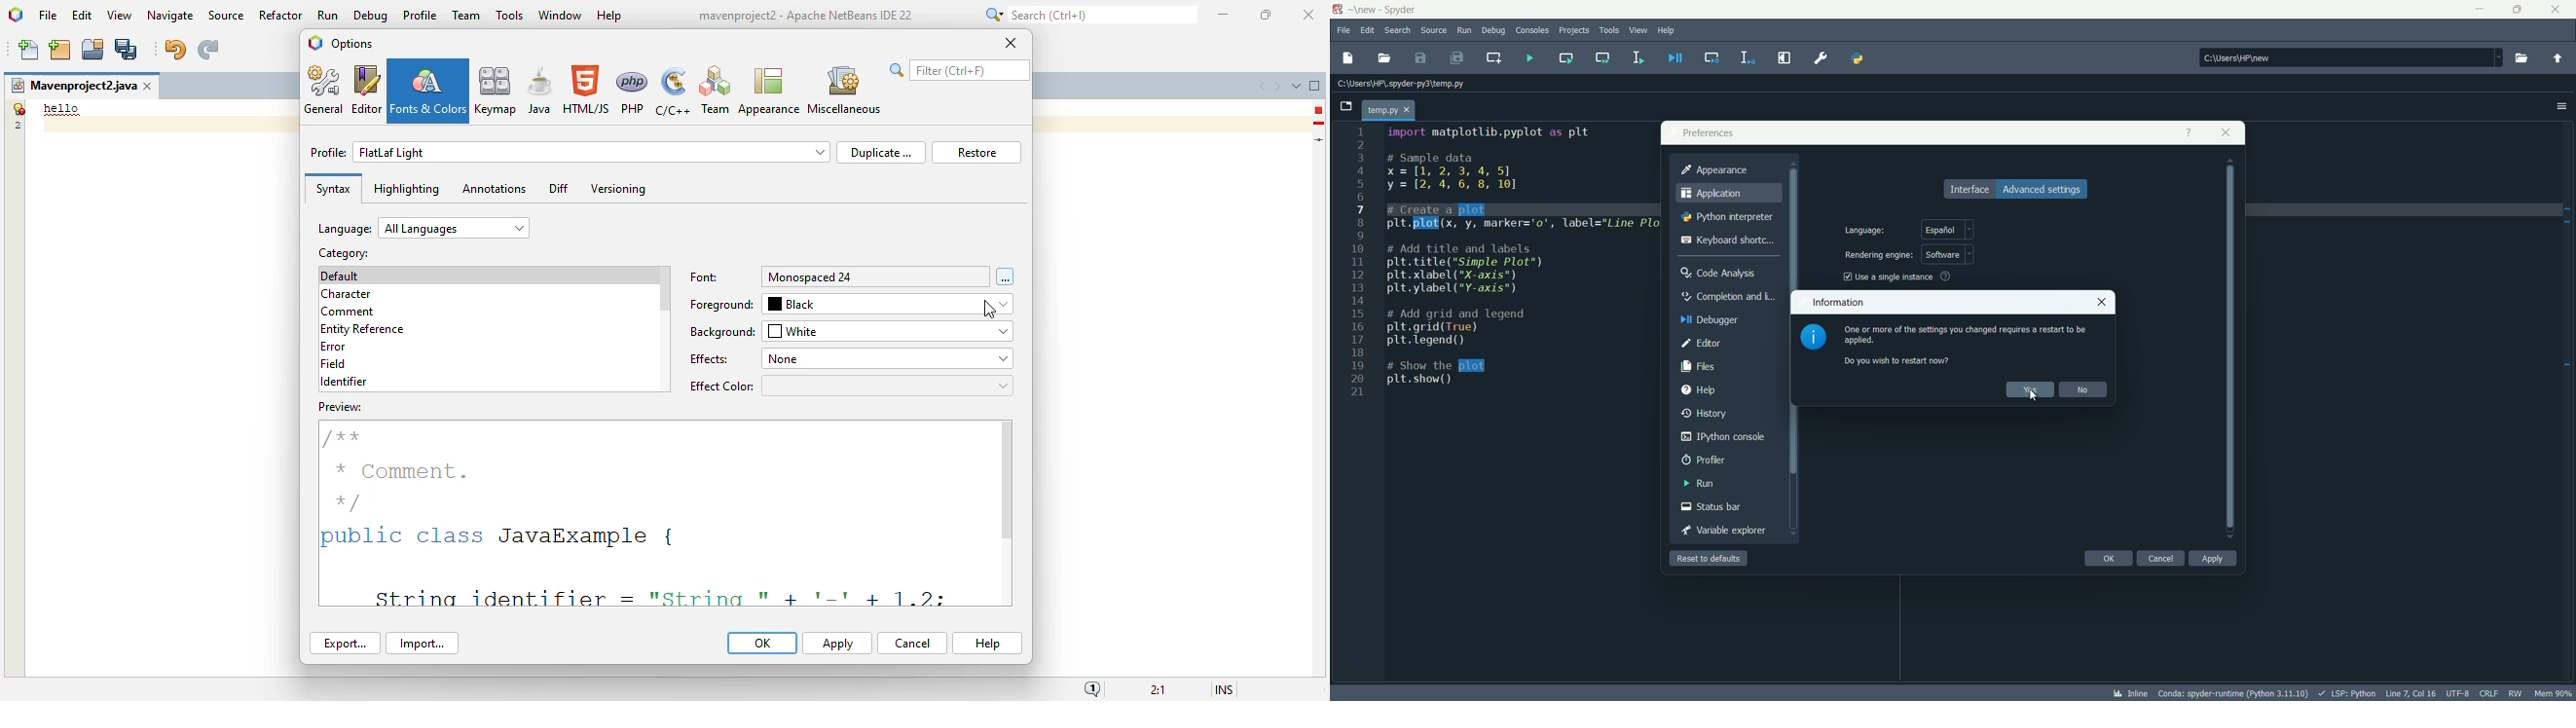  Describe the element at coordinates (1712, 58) in the screenshot. I see `debug cell` at that location.